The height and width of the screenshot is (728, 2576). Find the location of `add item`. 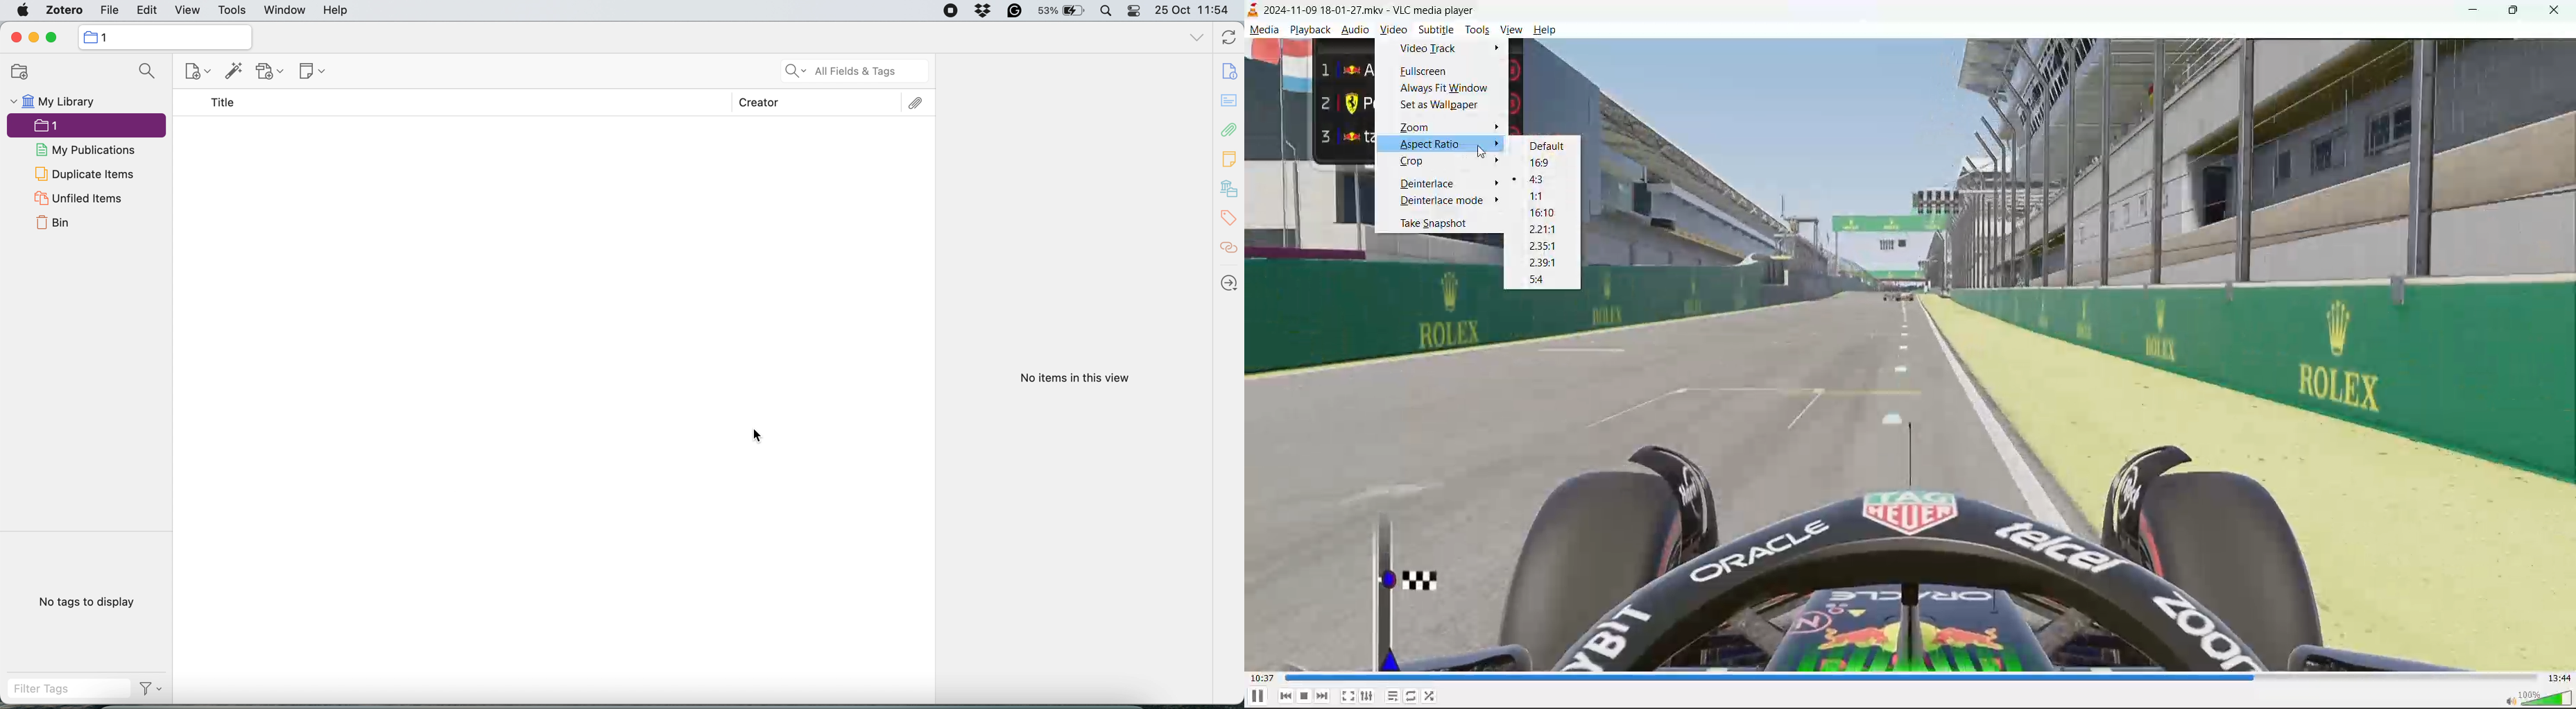

add item is located at coordinates (232, 71).